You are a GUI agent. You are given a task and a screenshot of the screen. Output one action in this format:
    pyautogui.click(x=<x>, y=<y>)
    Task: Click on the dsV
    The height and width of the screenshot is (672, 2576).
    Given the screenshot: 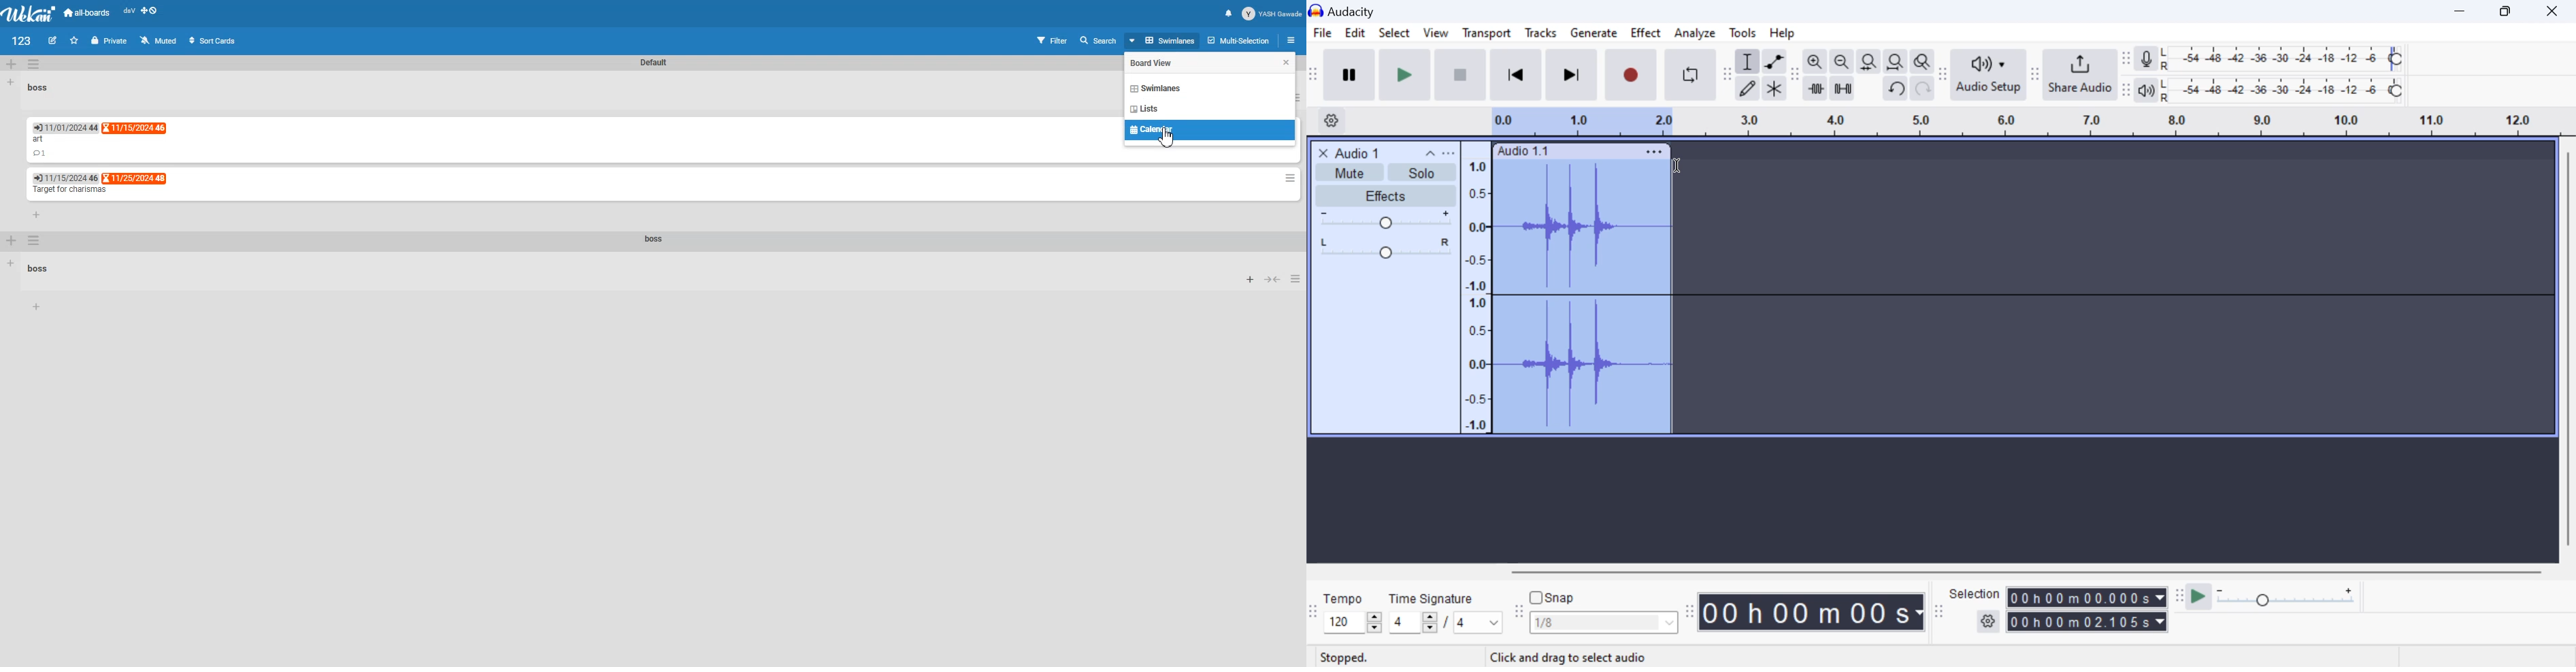 What is the action you would take?
    pyautogui.click(x=129, y=11)
    